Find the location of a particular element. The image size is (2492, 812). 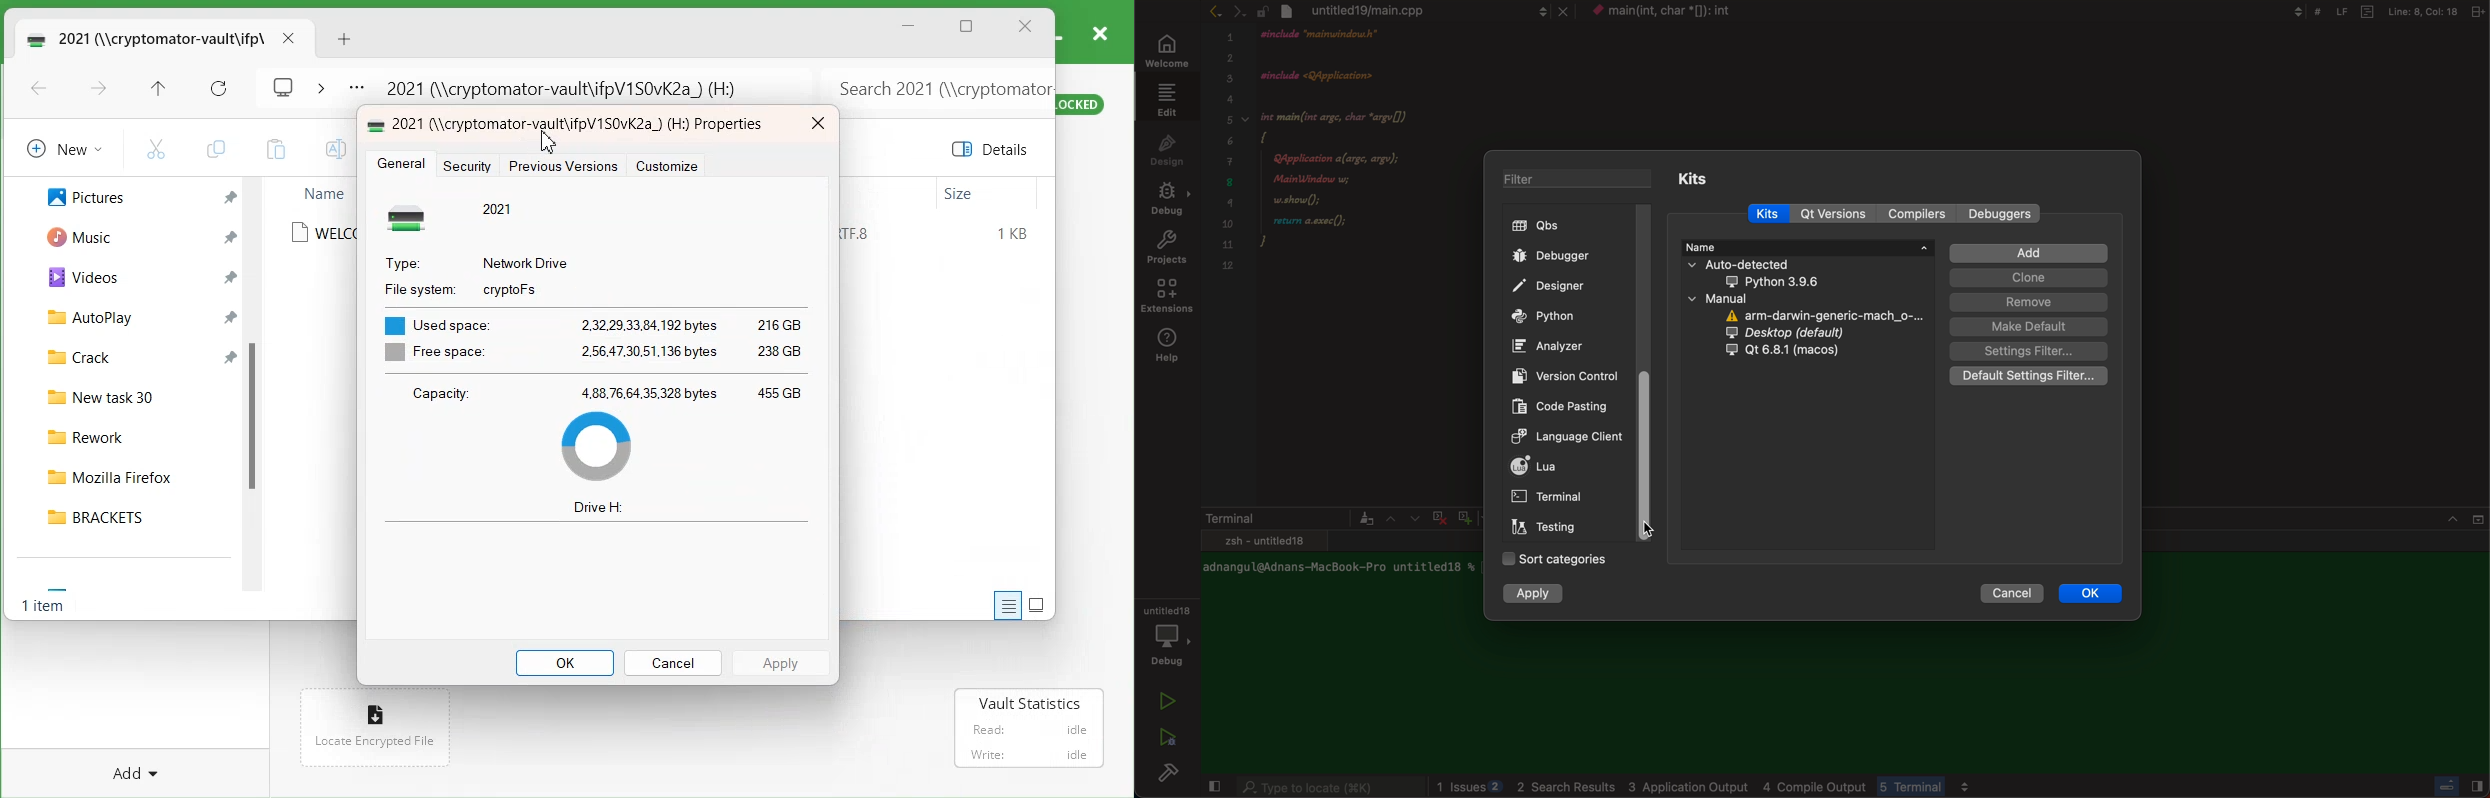

cryptoFs is located at coordinates (510, 290).